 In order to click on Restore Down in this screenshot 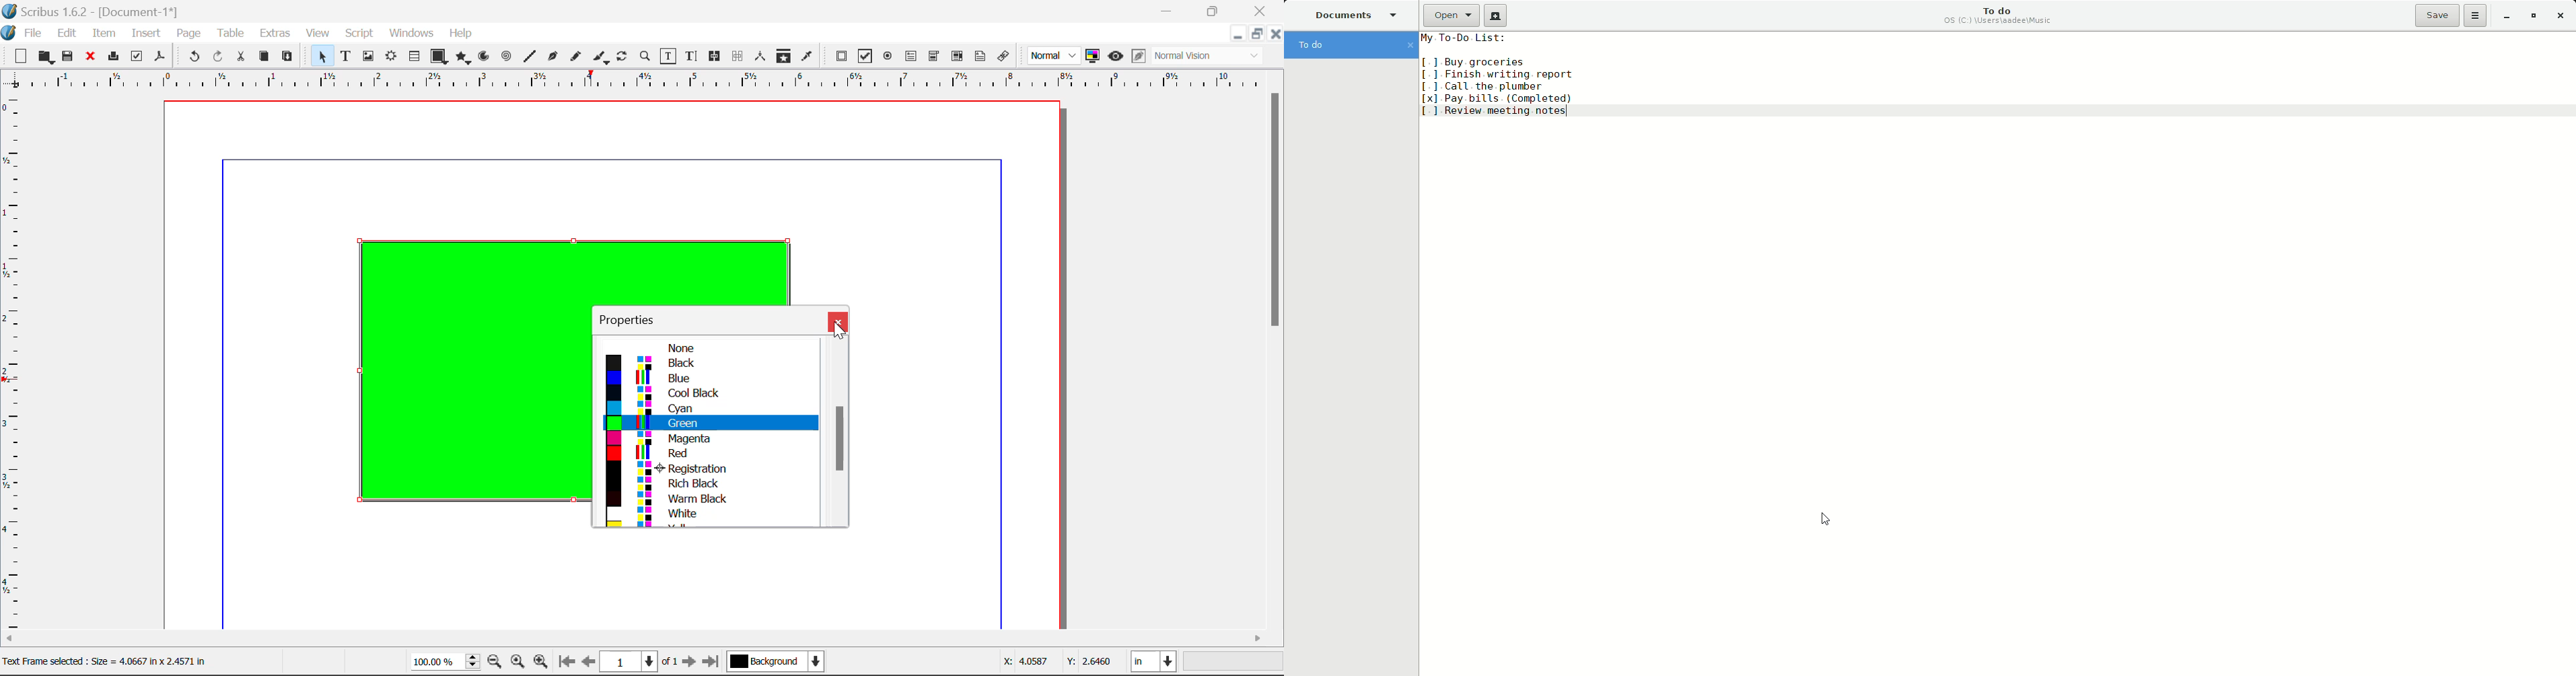, I will do `click(1169, 11)`.